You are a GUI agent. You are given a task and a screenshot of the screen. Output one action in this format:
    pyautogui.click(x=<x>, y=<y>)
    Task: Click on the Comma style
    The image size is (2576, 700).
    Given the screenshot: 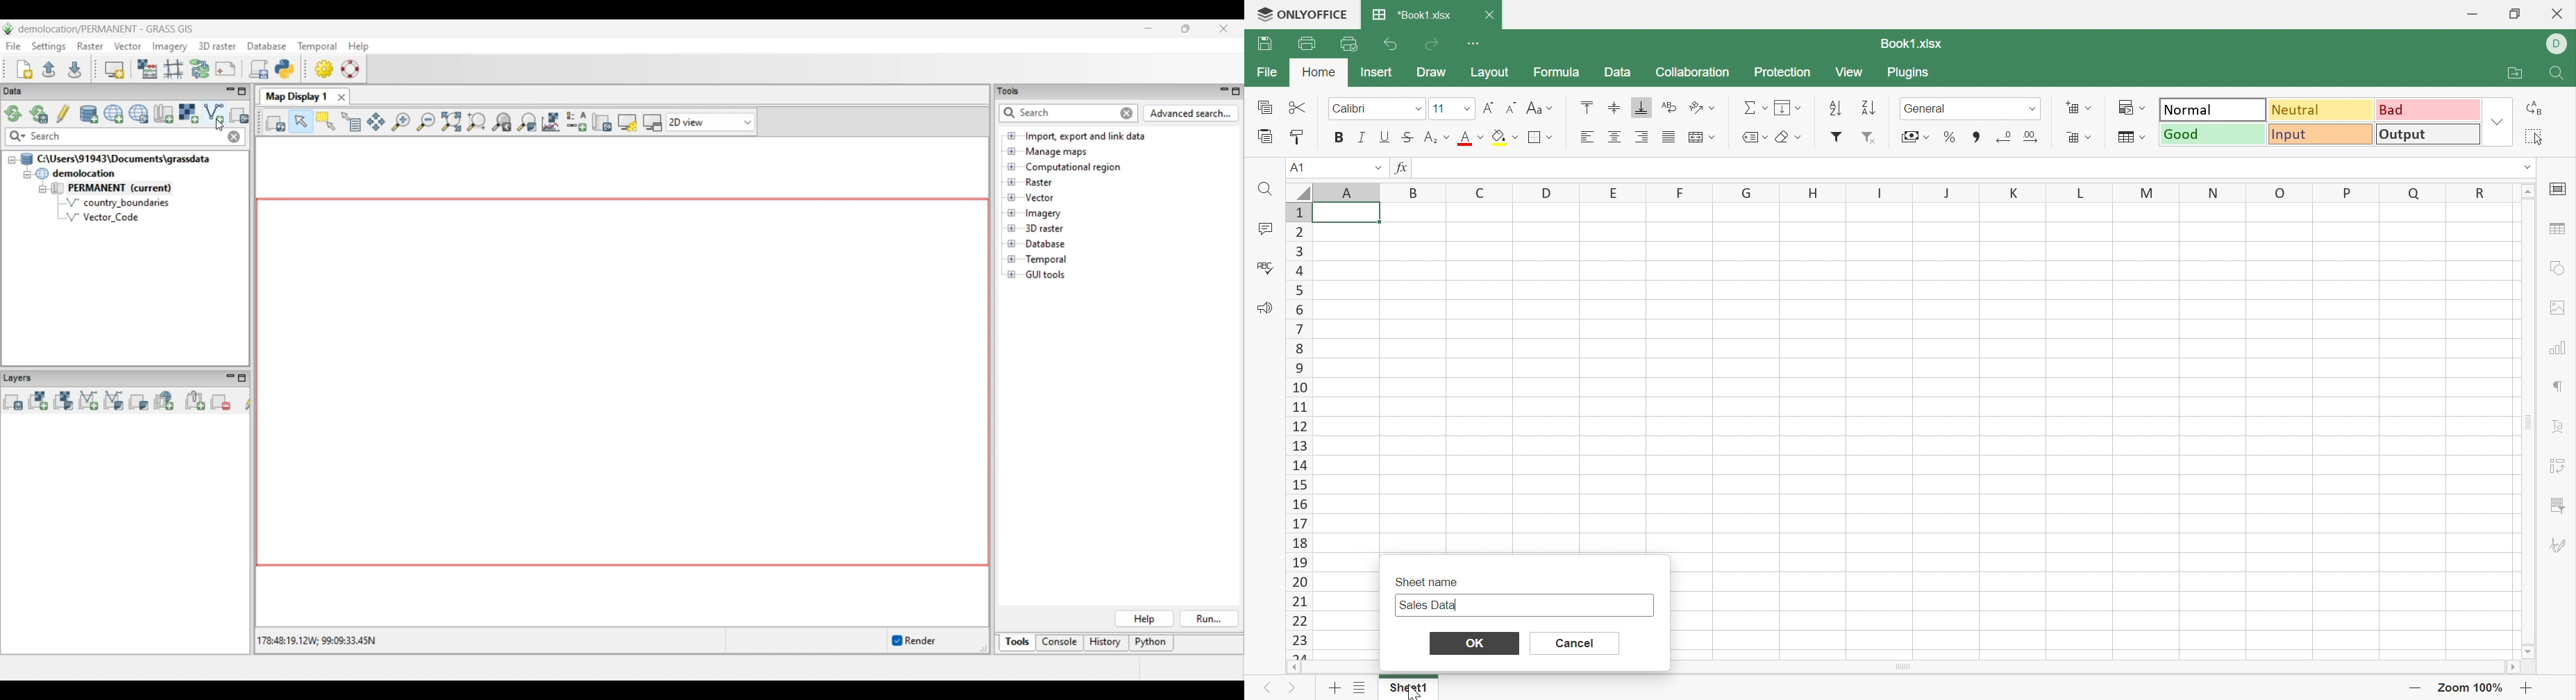 What is the action you would take?
    pyautogui.click(x=1975, y=136)
    